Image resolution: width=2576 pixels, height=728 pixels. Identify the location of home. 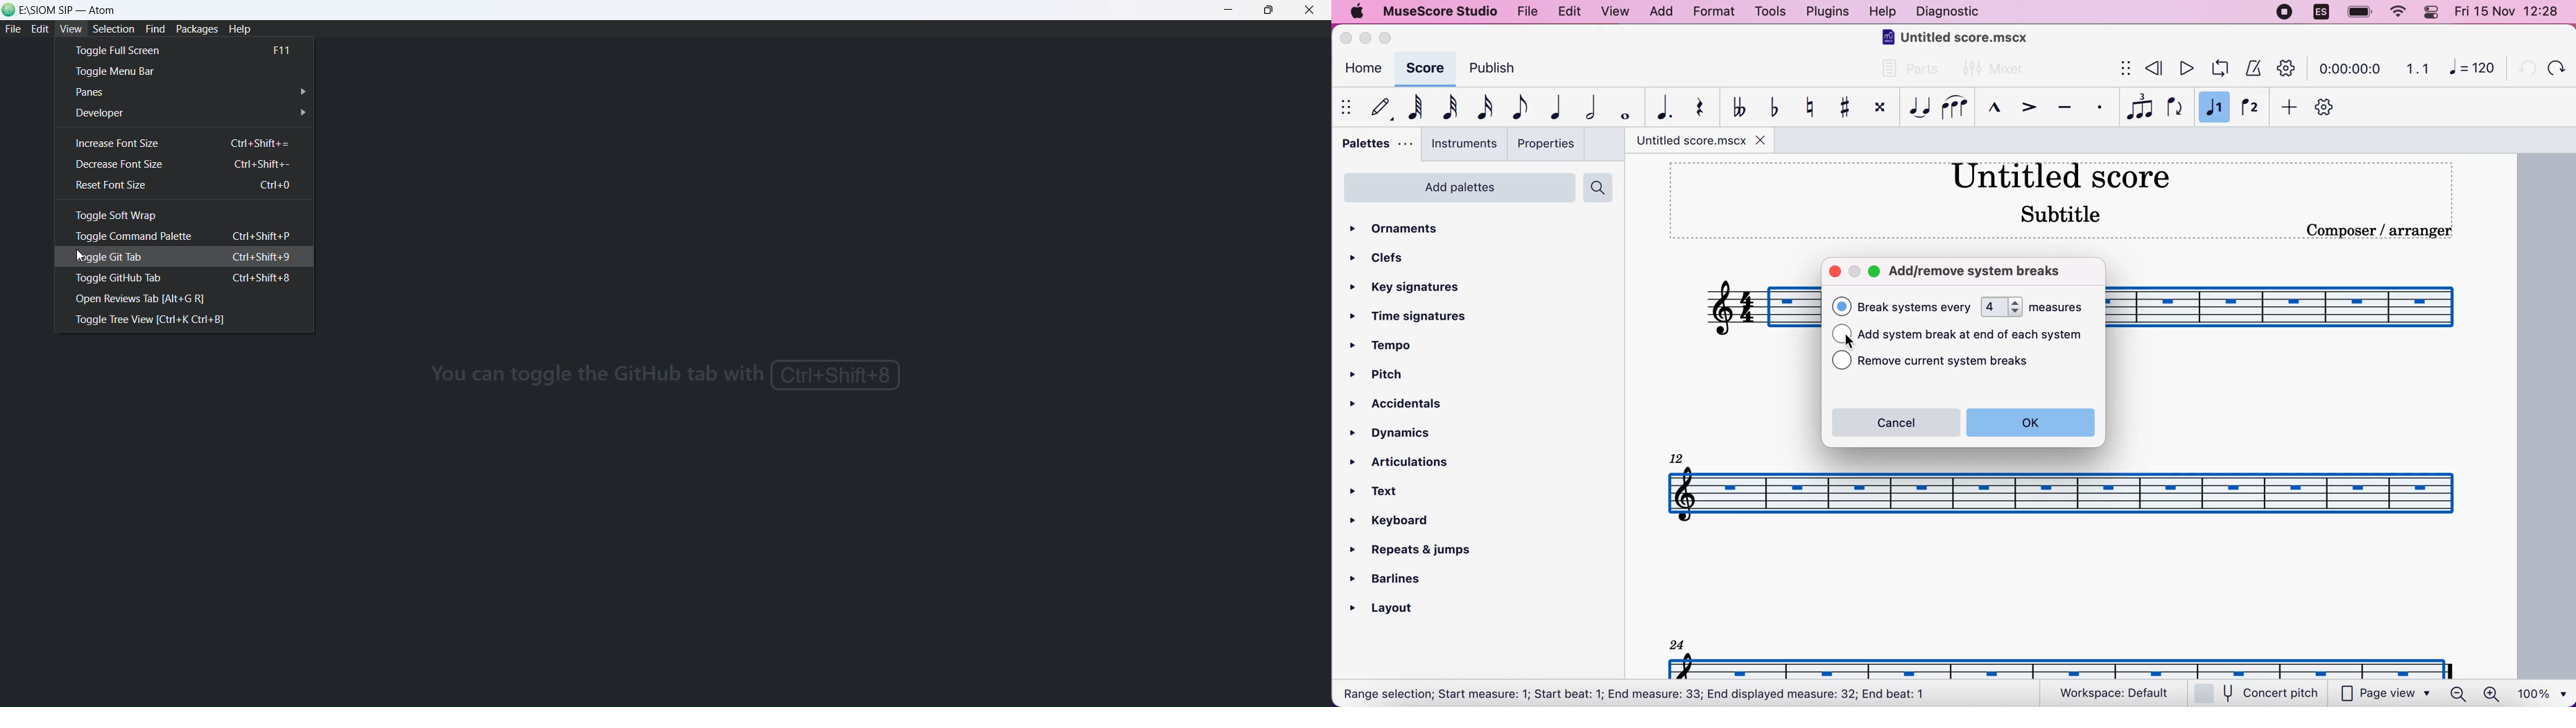
(1361, 70).